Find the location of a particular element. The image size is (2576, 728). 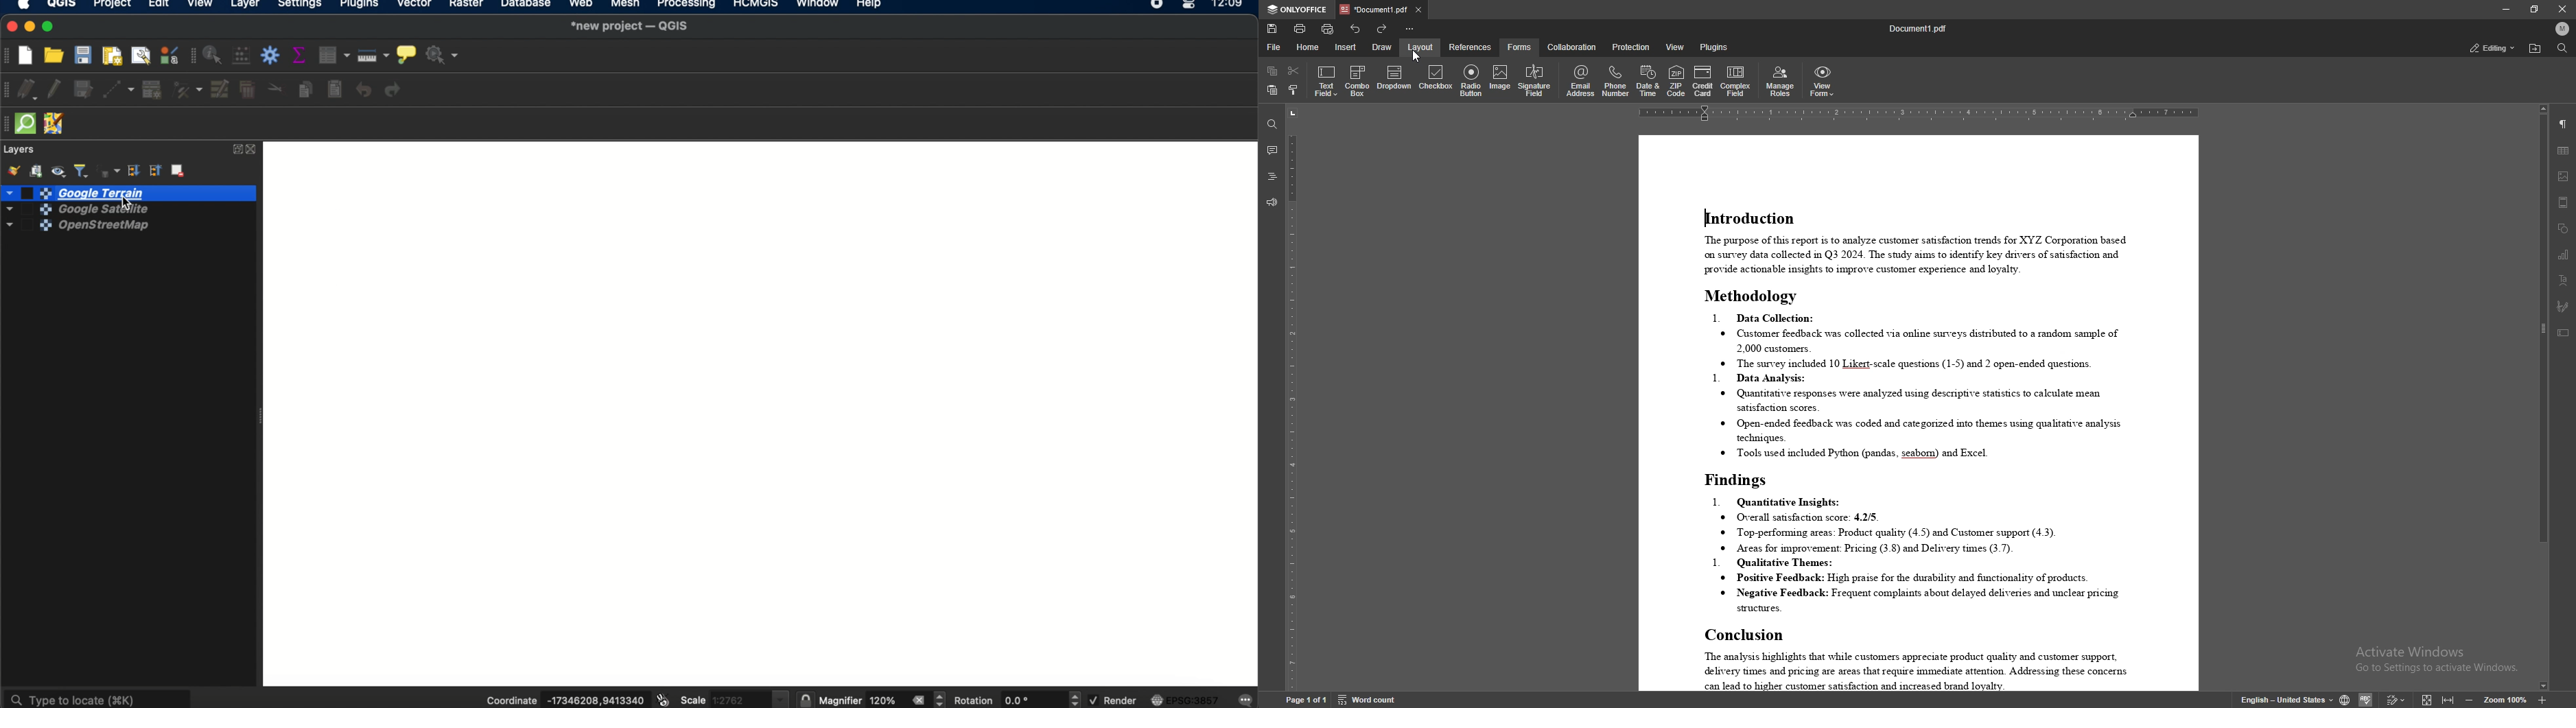

measure line is located at coordinates (374, 55).